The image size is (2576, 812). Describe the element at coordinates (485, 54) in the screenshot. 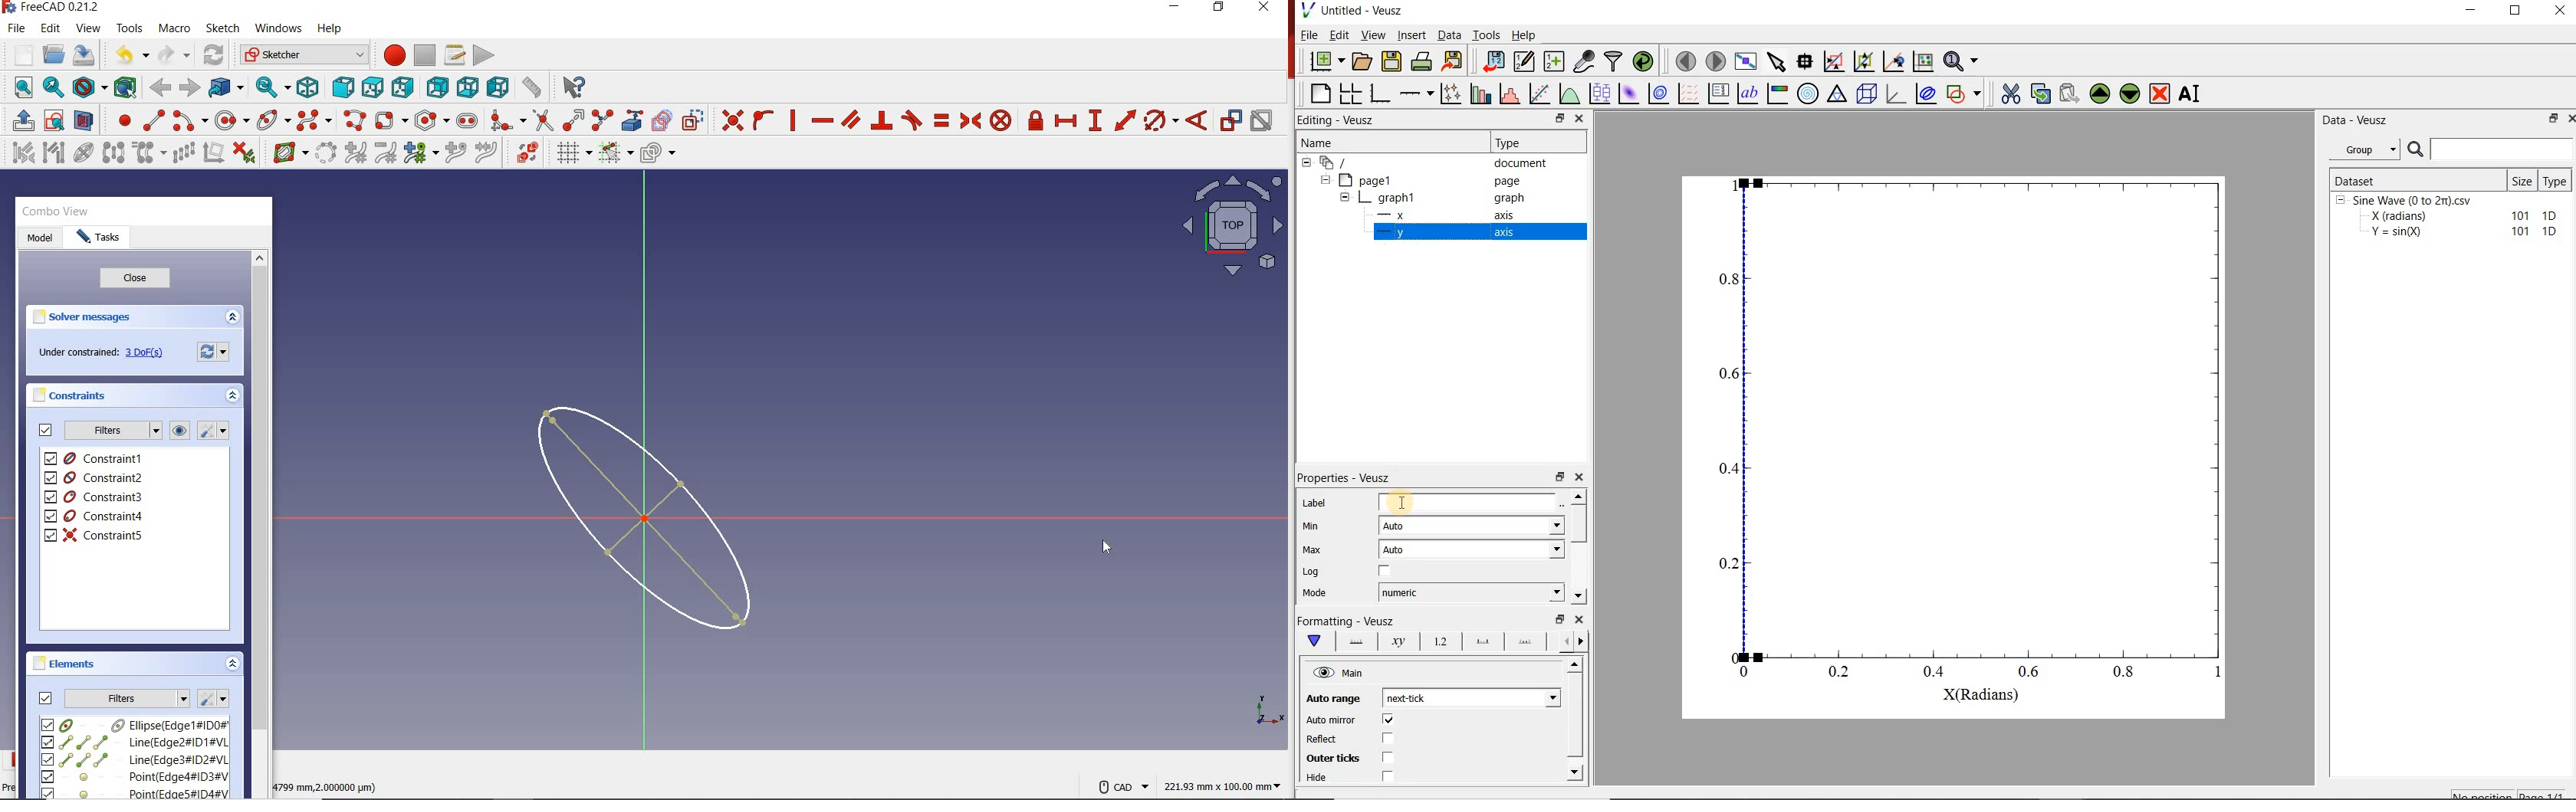

I see `execute macro` at that location.